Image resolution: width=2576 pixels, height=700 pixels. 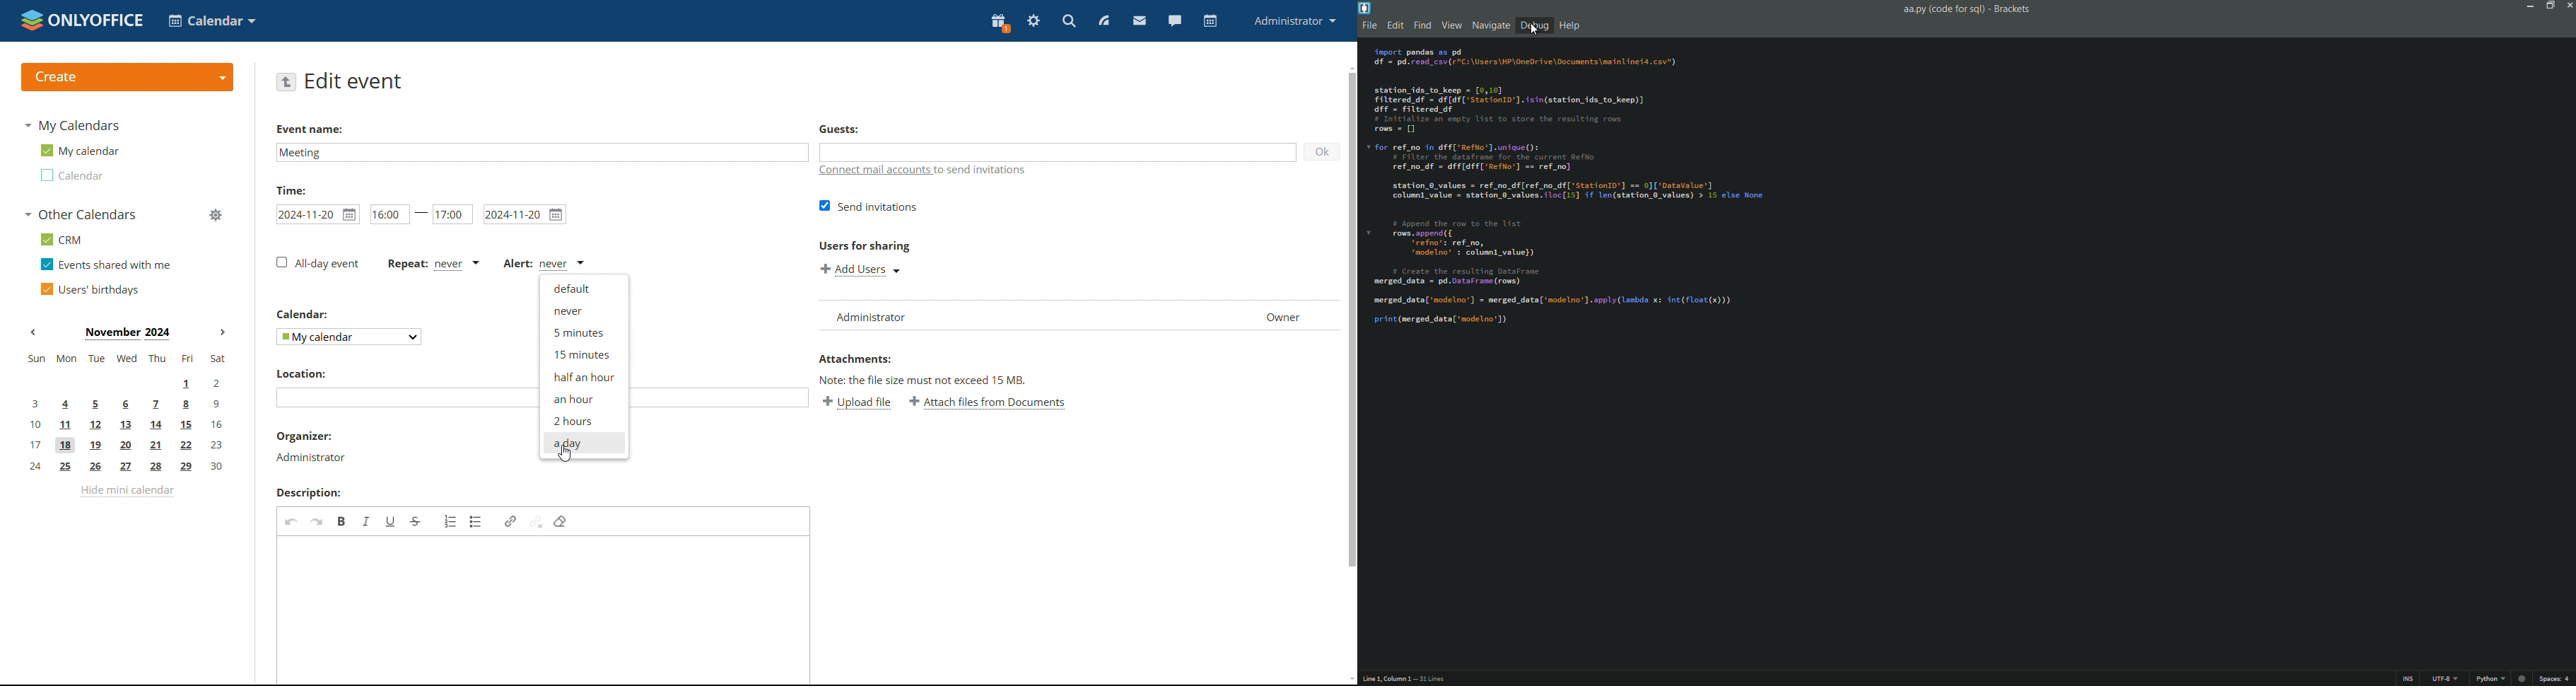 What do you see at coordinates (1601, 196) in the screenshot?
I see `import pandas as pd
If = pd. read_csv(r"C:\Users\HP\OneDrive\Documents\mainlineid.csv")
station_ids_to_keep = [0,10]
filtered df = df[df['Station1D'].isin(station_ids_to_keep)]
Iff = filtered df
¢ Initialize an empty list to store the resulting rows
rows = []
for ref_no in dff['RefNo’].unique():
# Filter the dataframe for the current RefNo
ref_no_df = dff[dff['Reflo'] == ref_no]
station_0_values = ref_no_df[ref_no_df['Station0'] == 0]['Datavalue']
column] value = station 0_values.iloc[15] if len(station_0_values) > 15 else None
# Append the row to the list
rows. append ({
‘refno’: ref_no,
‘modelno’ : columnl_value})
# Create the resulting DataFrame
rerged_data = pd.DataFrame (rows)
rerged_data[ ‘nodelno’] = merged_data['modelno'].apply(lanbda x: int(float(x)))
srint (merged_data['modelno'])` at bounding box center [1601, 196].